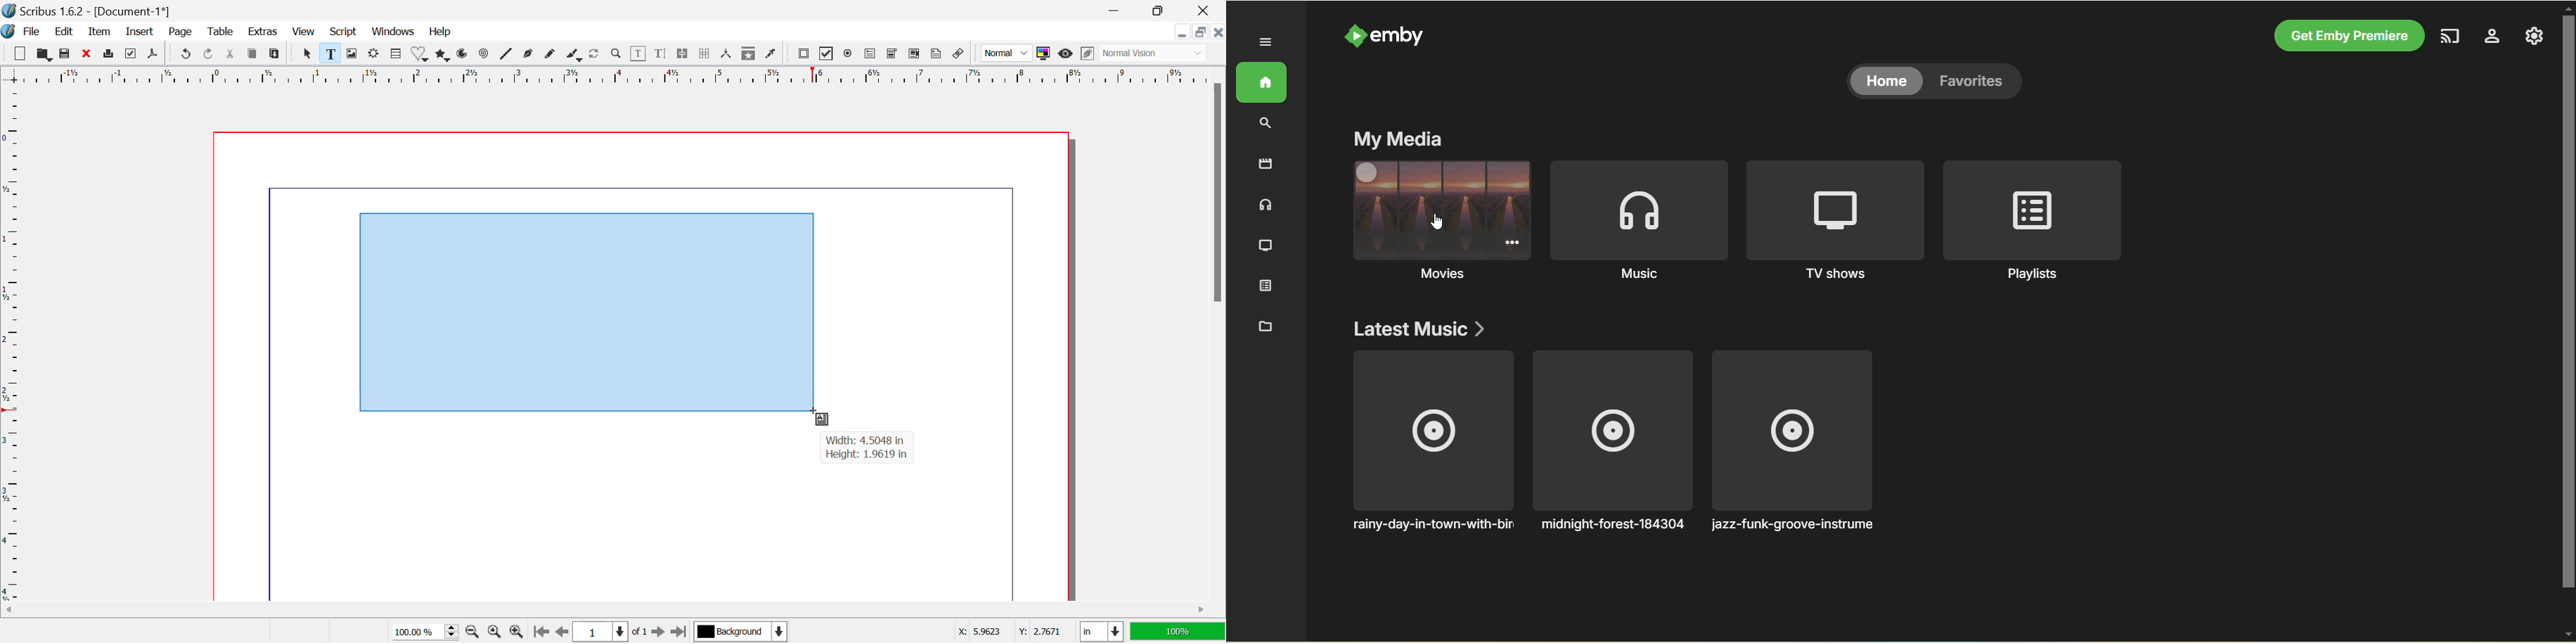  I want to click on Copy Item Properties, so click(751, 54).